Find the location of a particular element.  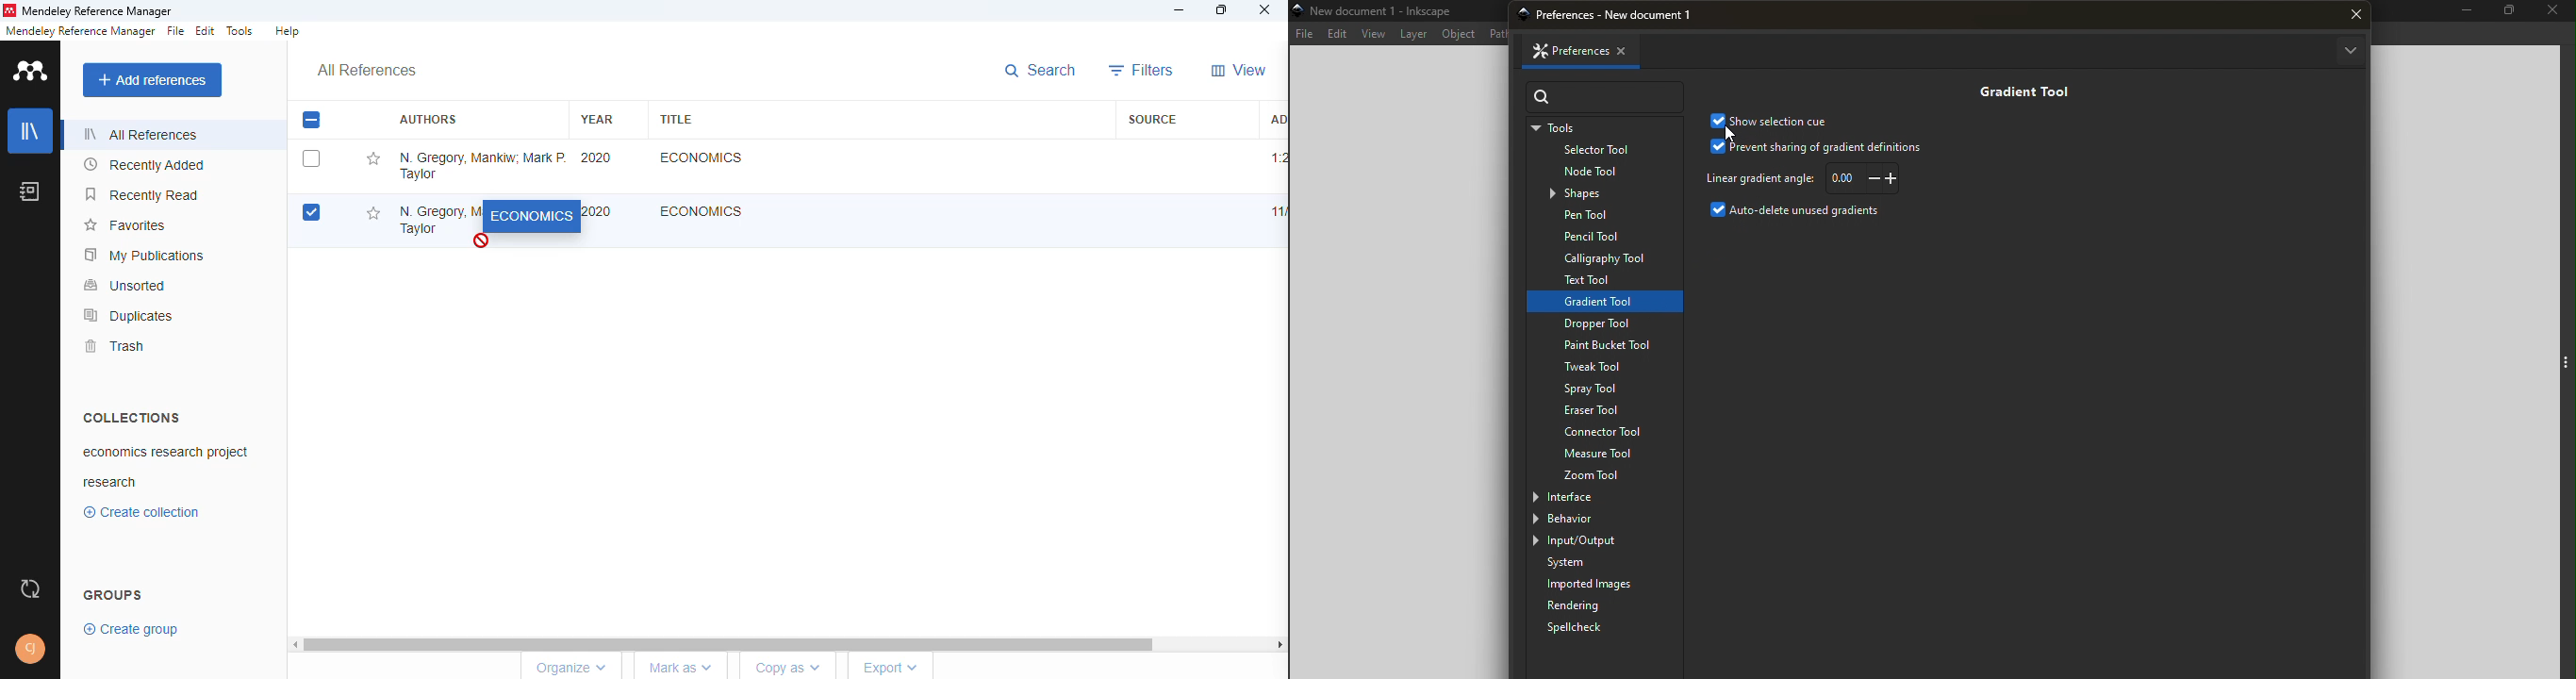

new research project created is located at coordinates (164, 452).